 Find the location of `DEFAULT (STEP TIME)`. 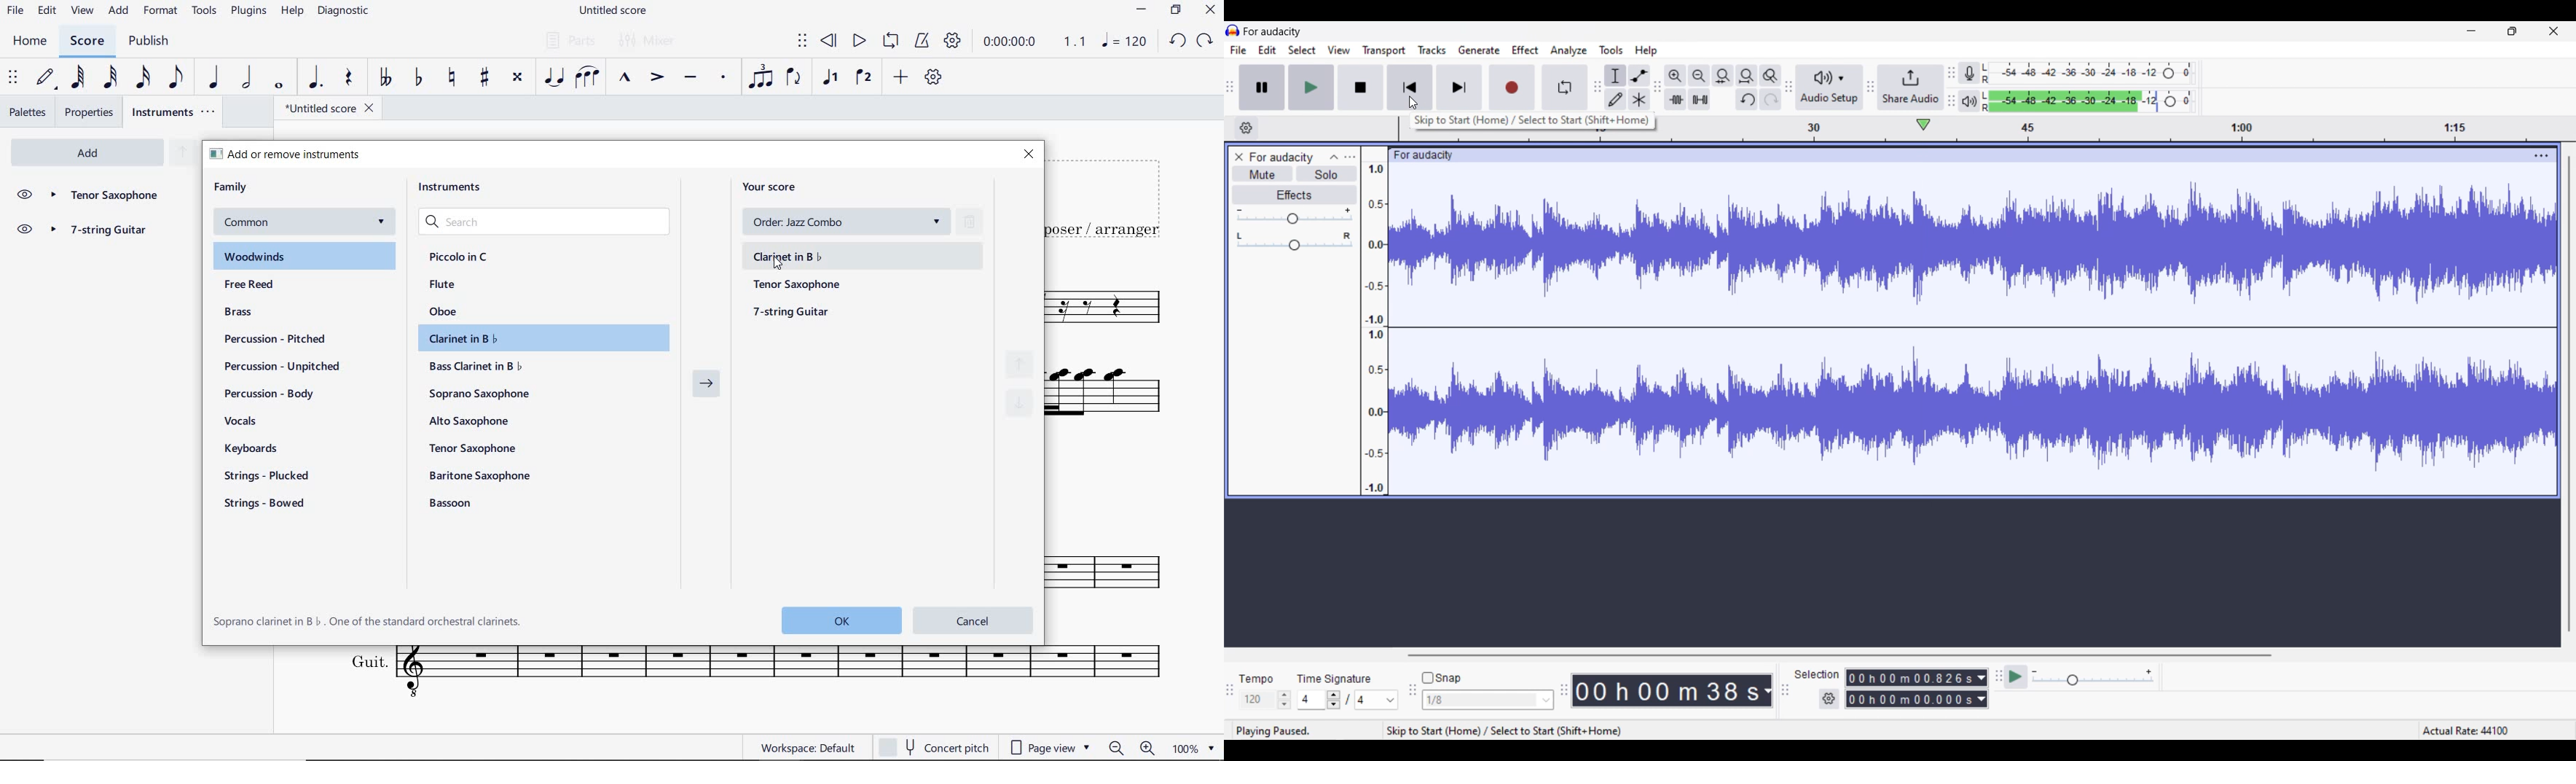

DEFAULT (STEP TIME) is located at coordinates (45, 79).